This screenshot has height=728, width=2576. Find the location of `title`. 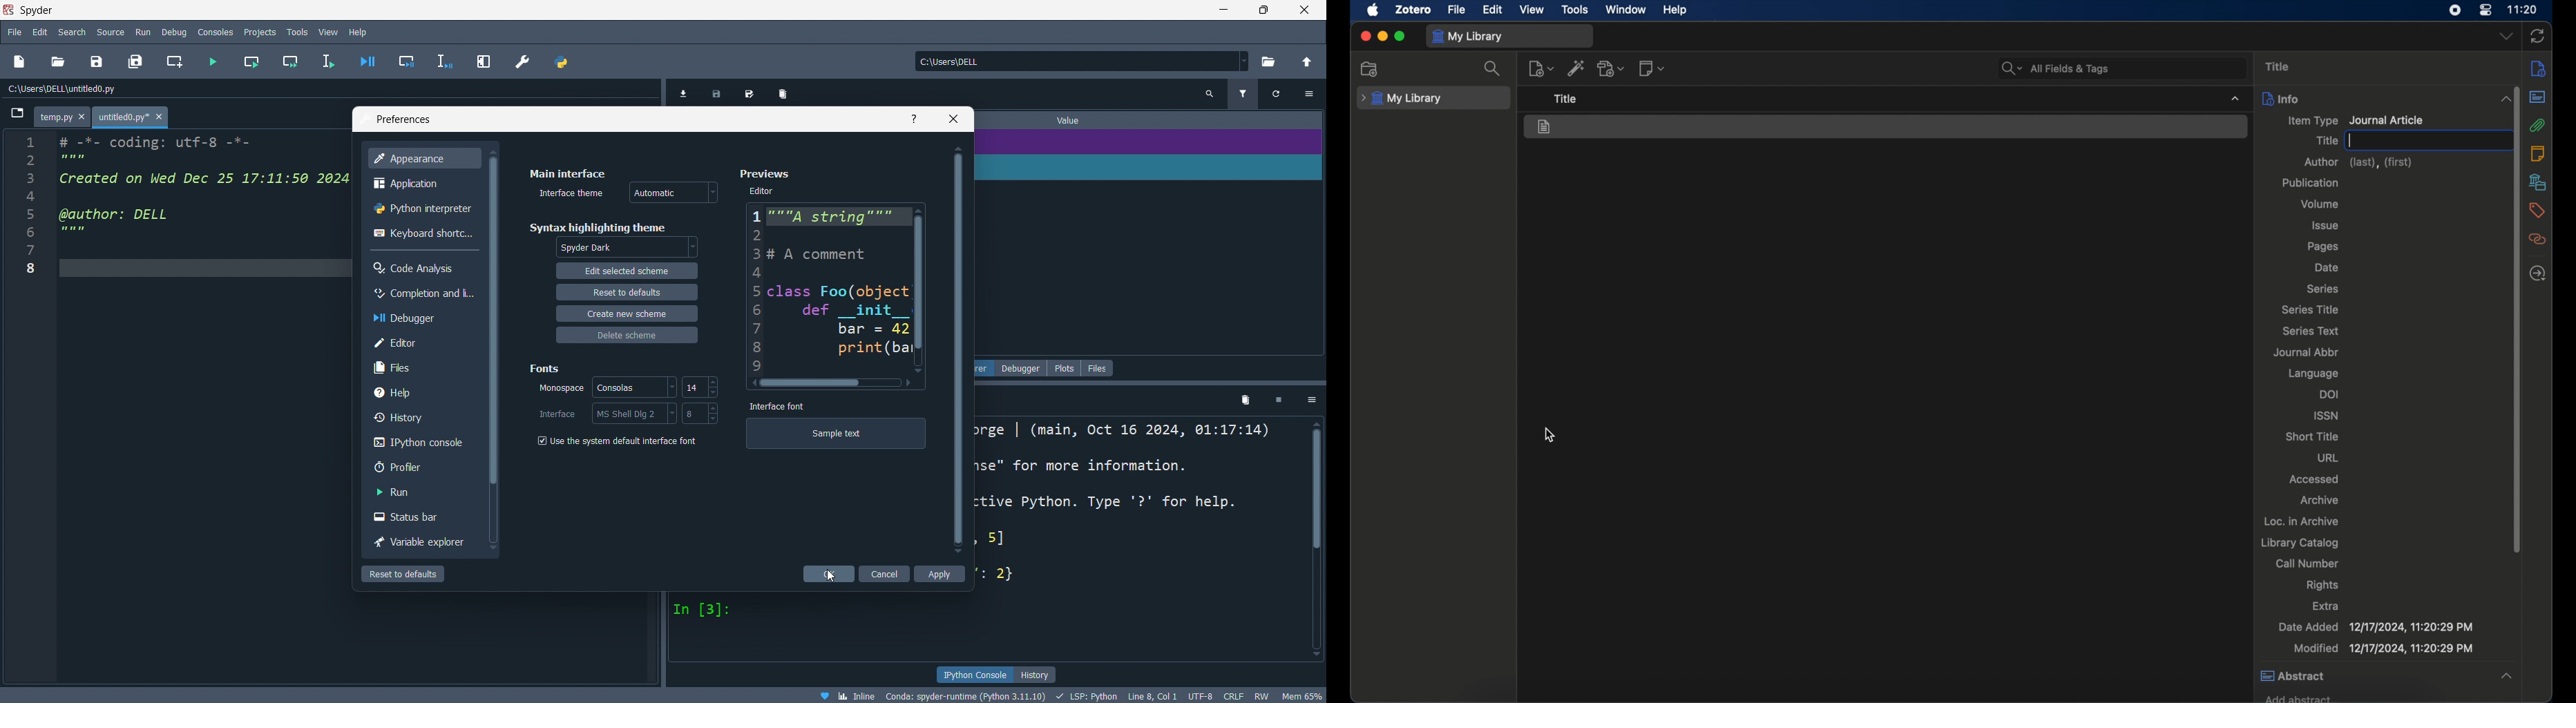

title is located at coordinates (2279, 66).